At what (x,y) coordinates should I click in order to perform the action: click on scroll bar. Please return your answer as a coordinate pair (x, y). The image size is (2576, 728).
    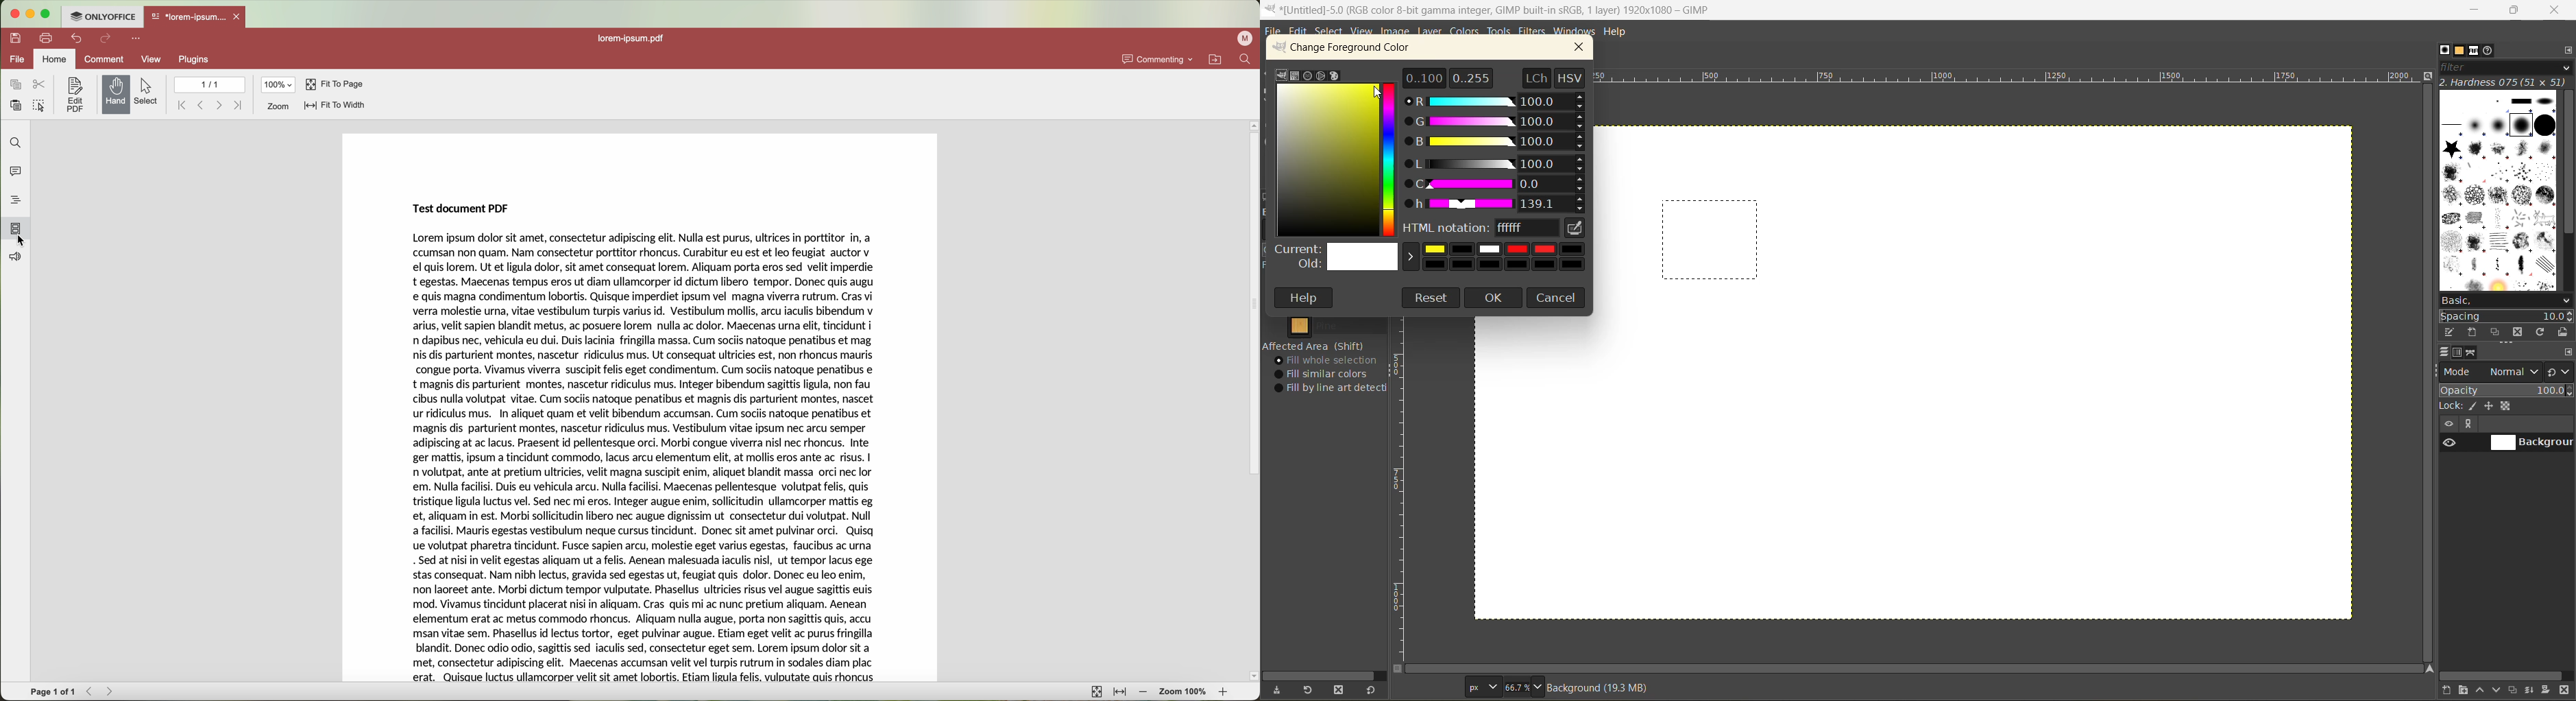
    Looking at the image, I should click on (1252, 400).